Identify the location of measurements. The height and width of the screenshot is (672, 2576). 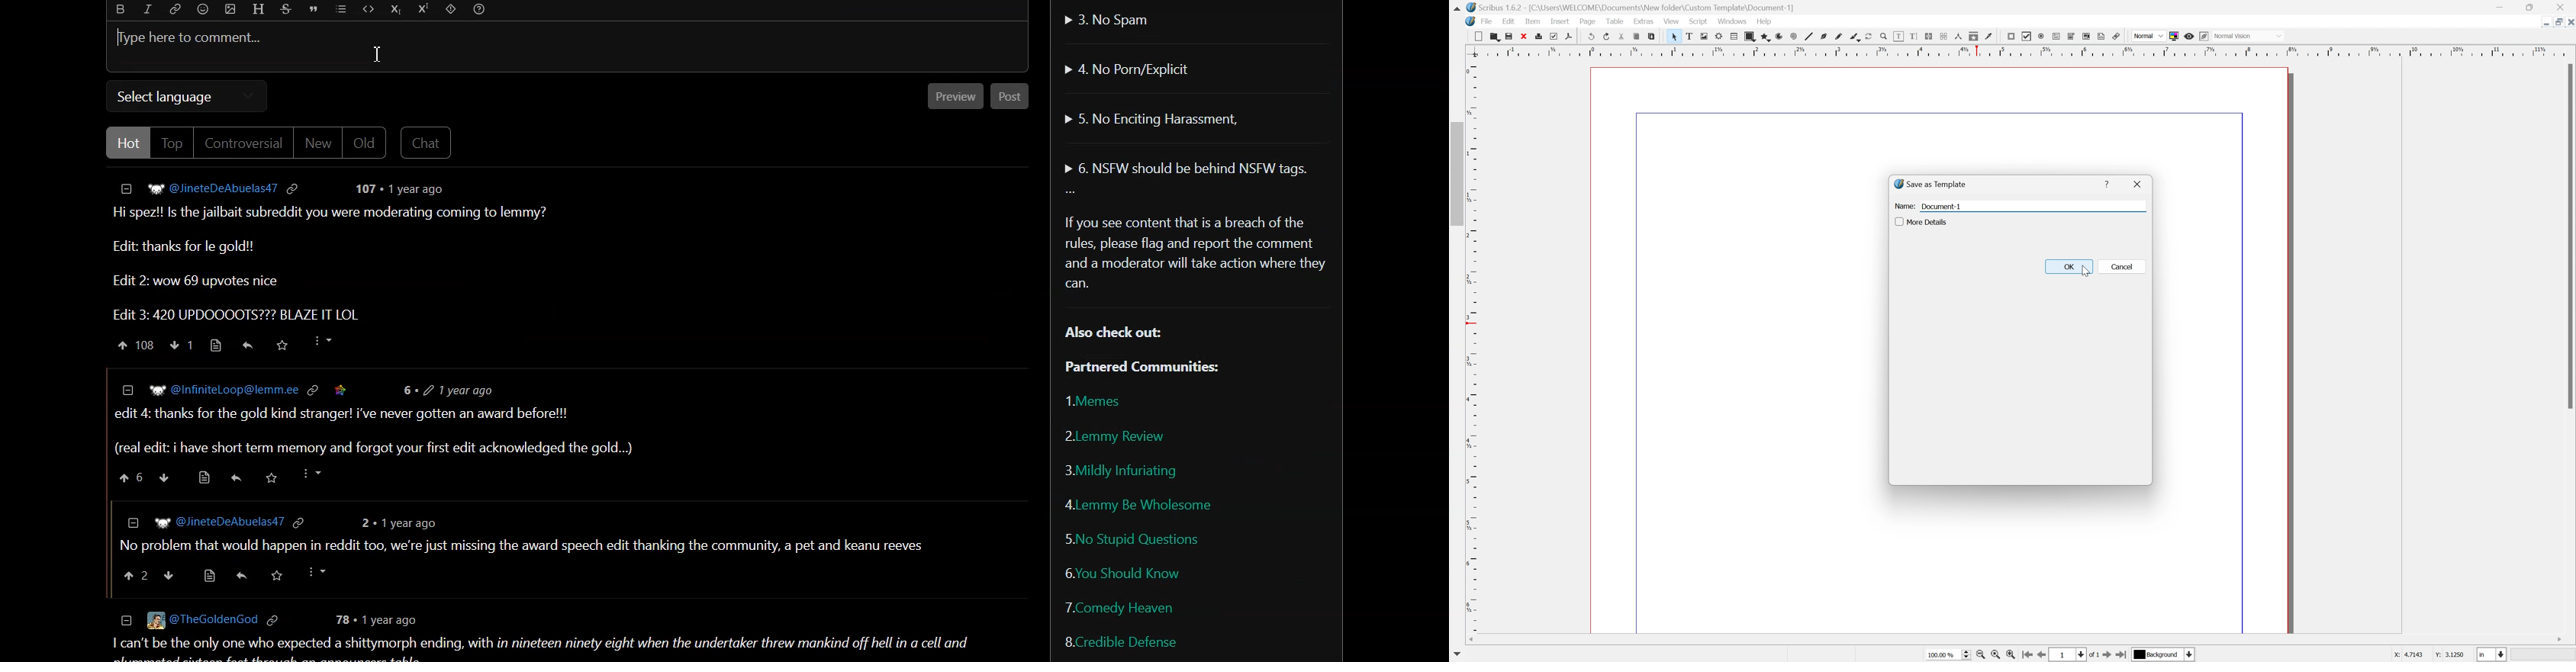
(1959, 36).